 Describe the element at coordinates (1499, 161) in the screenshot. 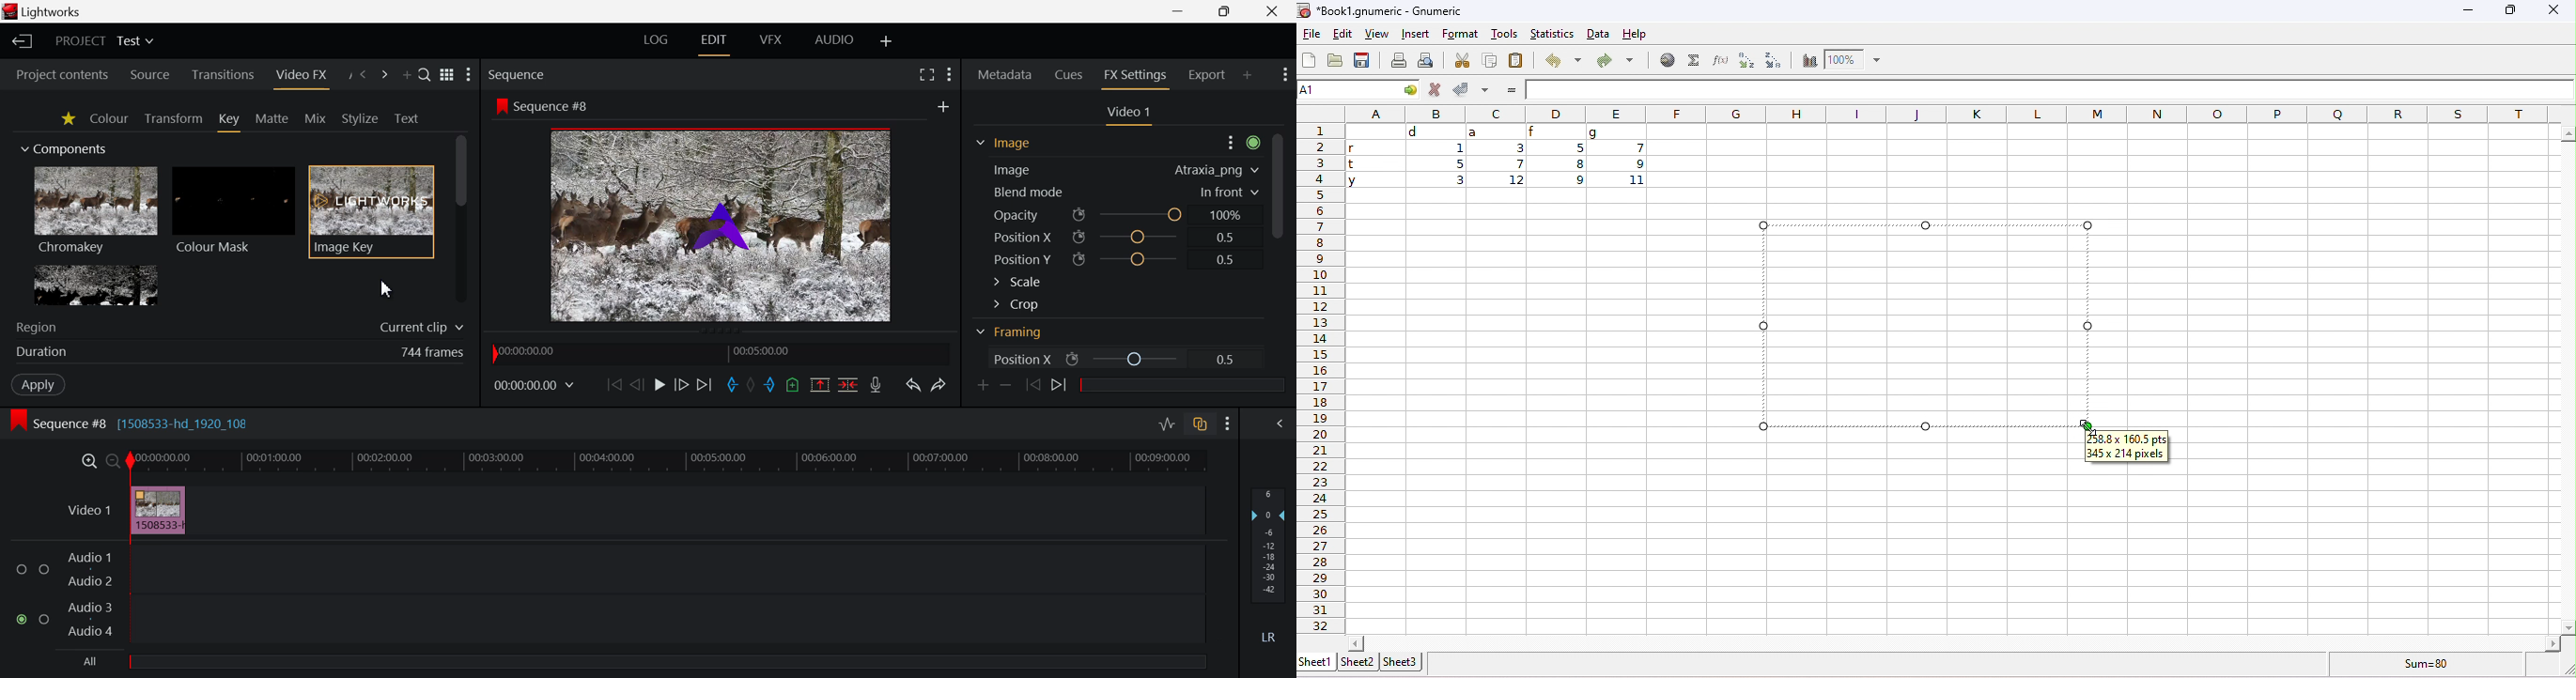

I see `cell ranges` at that location.